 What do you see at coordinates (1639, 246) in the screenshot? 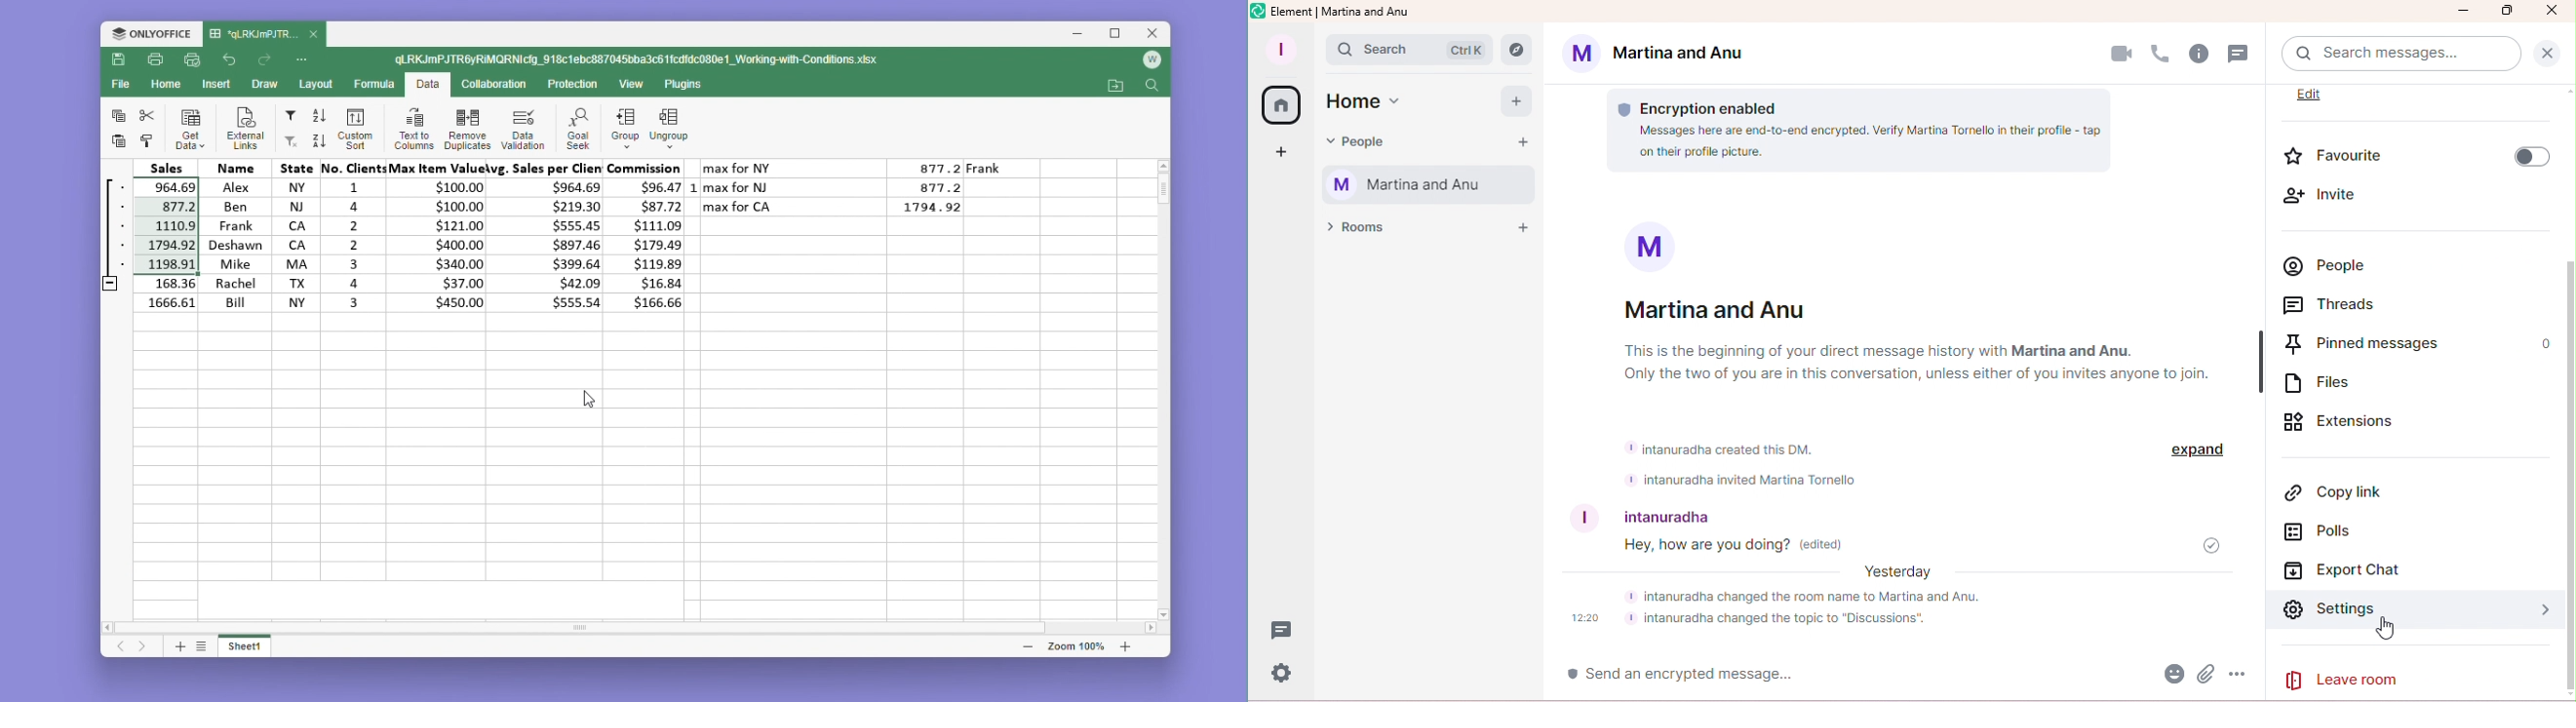
I see `Information` at bounding box center [1639, 246].